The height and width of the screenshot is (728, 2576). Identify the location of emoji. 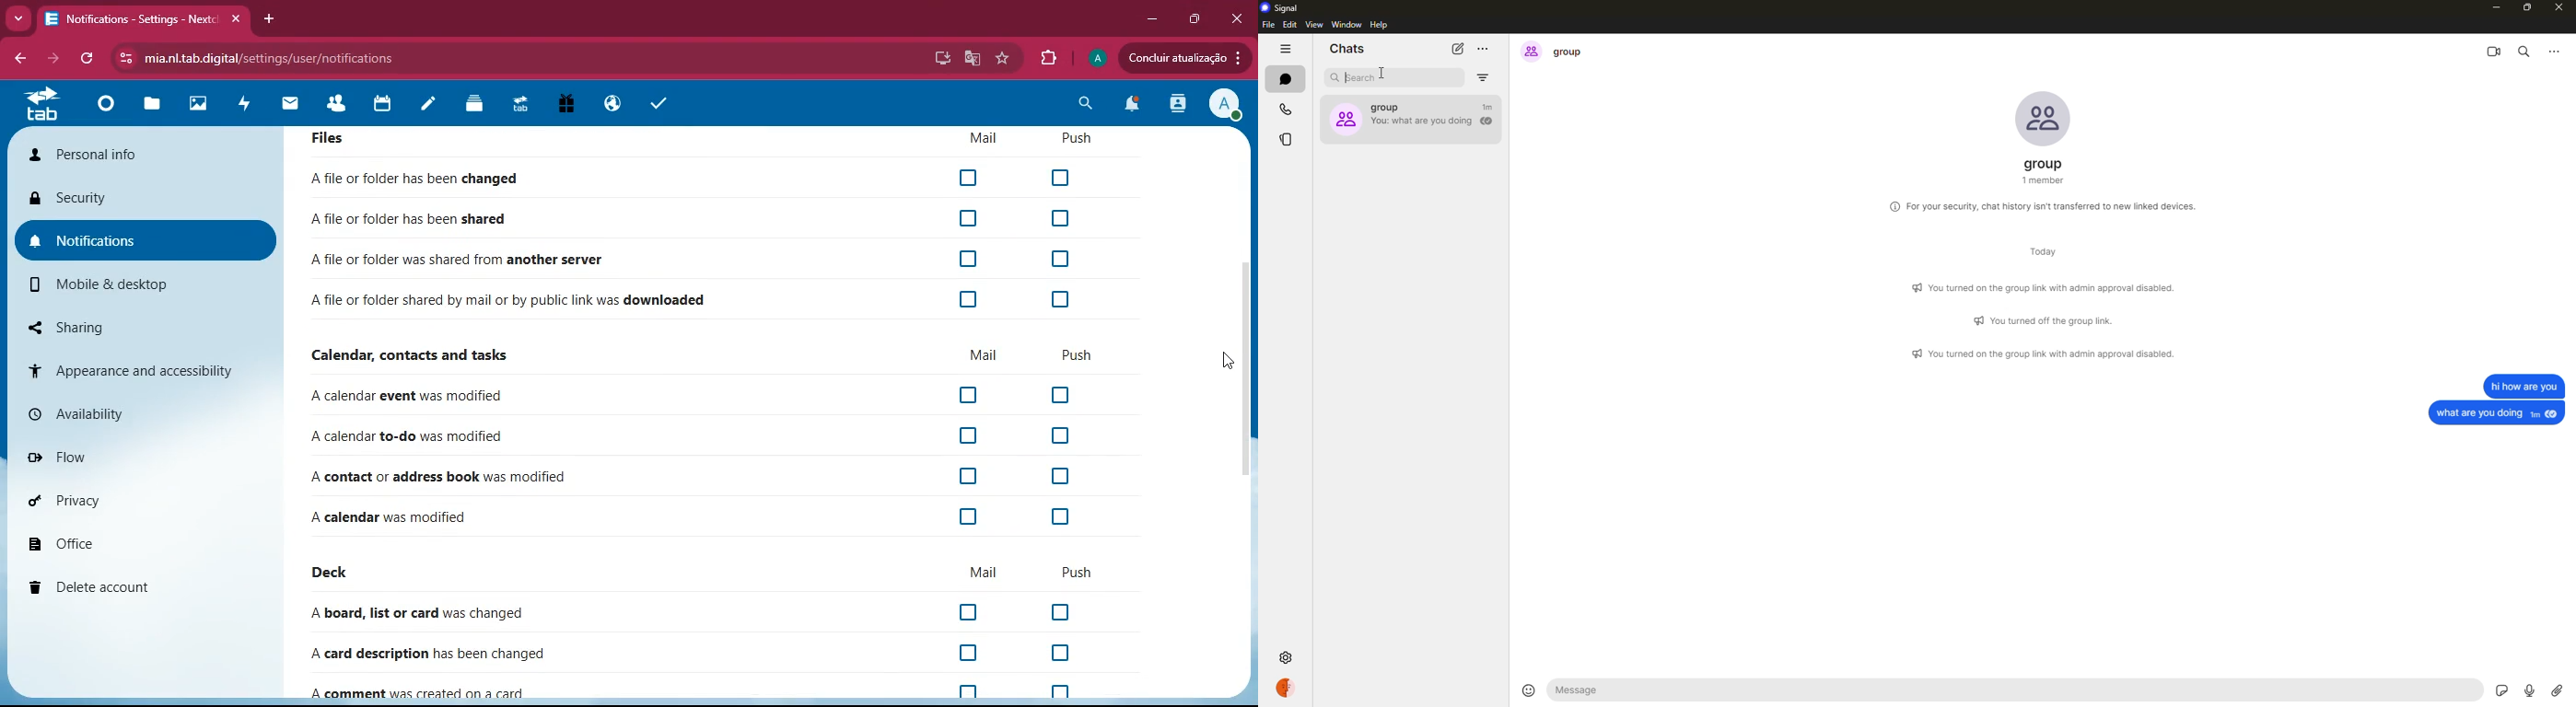
(1527, 688).